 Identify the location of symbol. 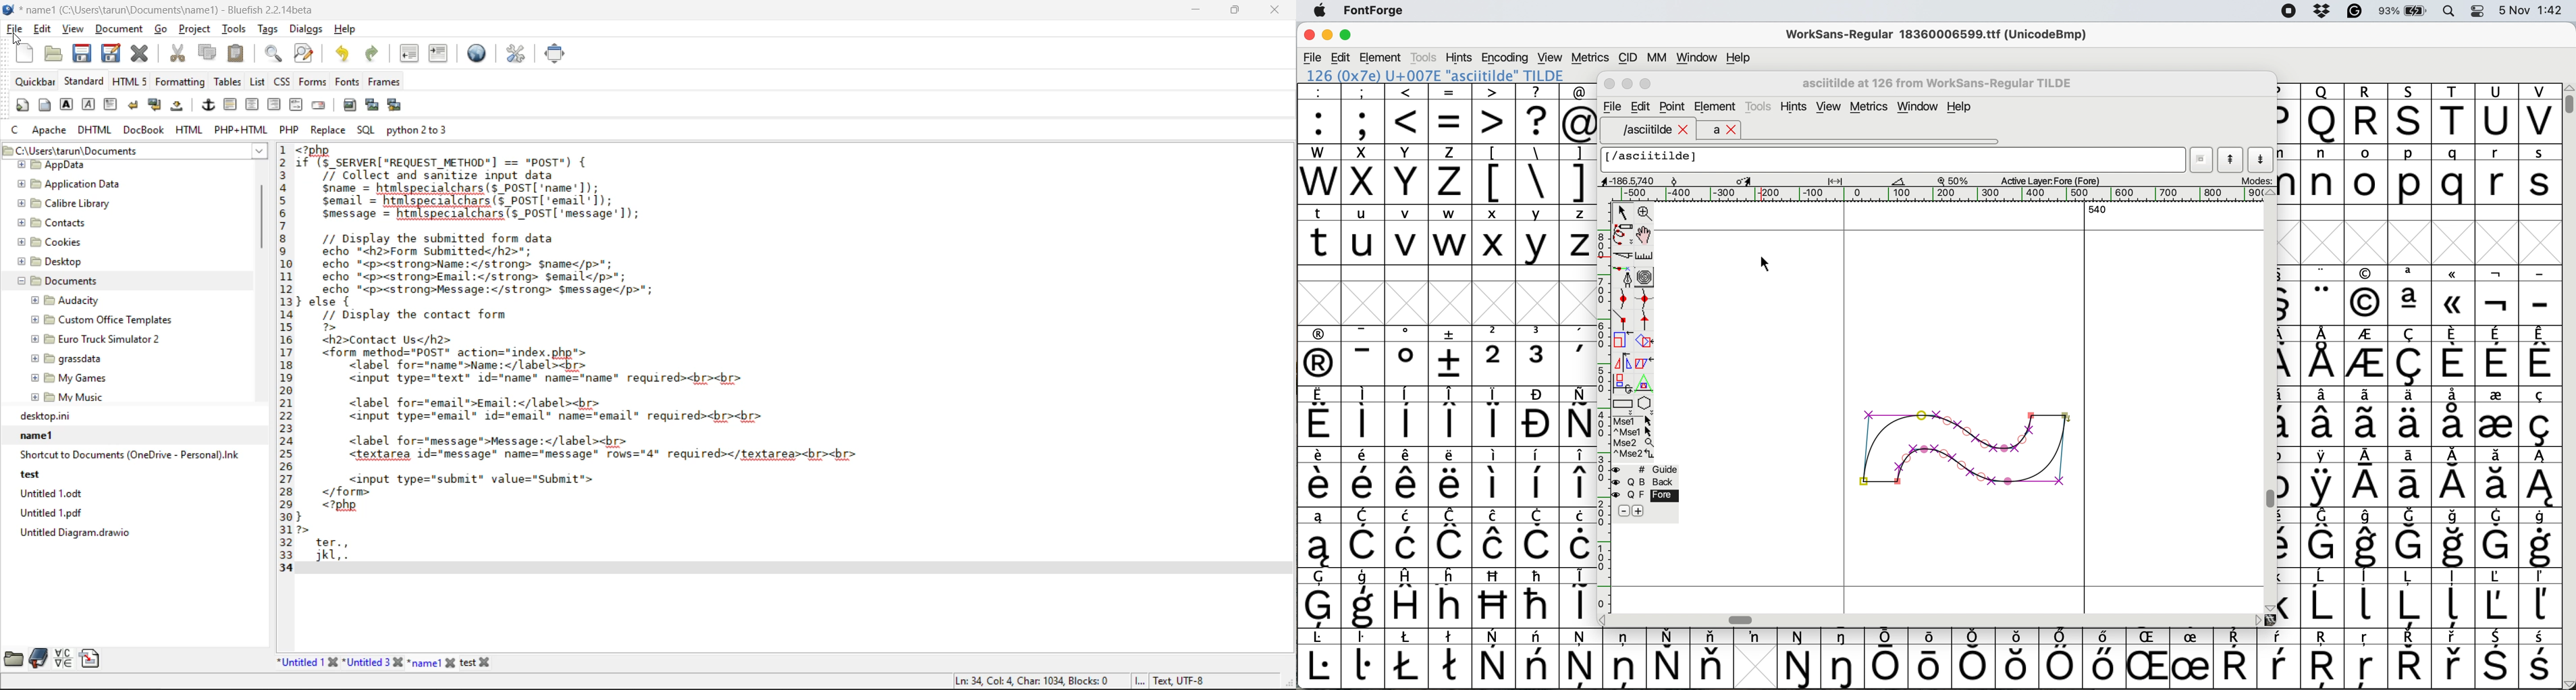
(2324, 598).